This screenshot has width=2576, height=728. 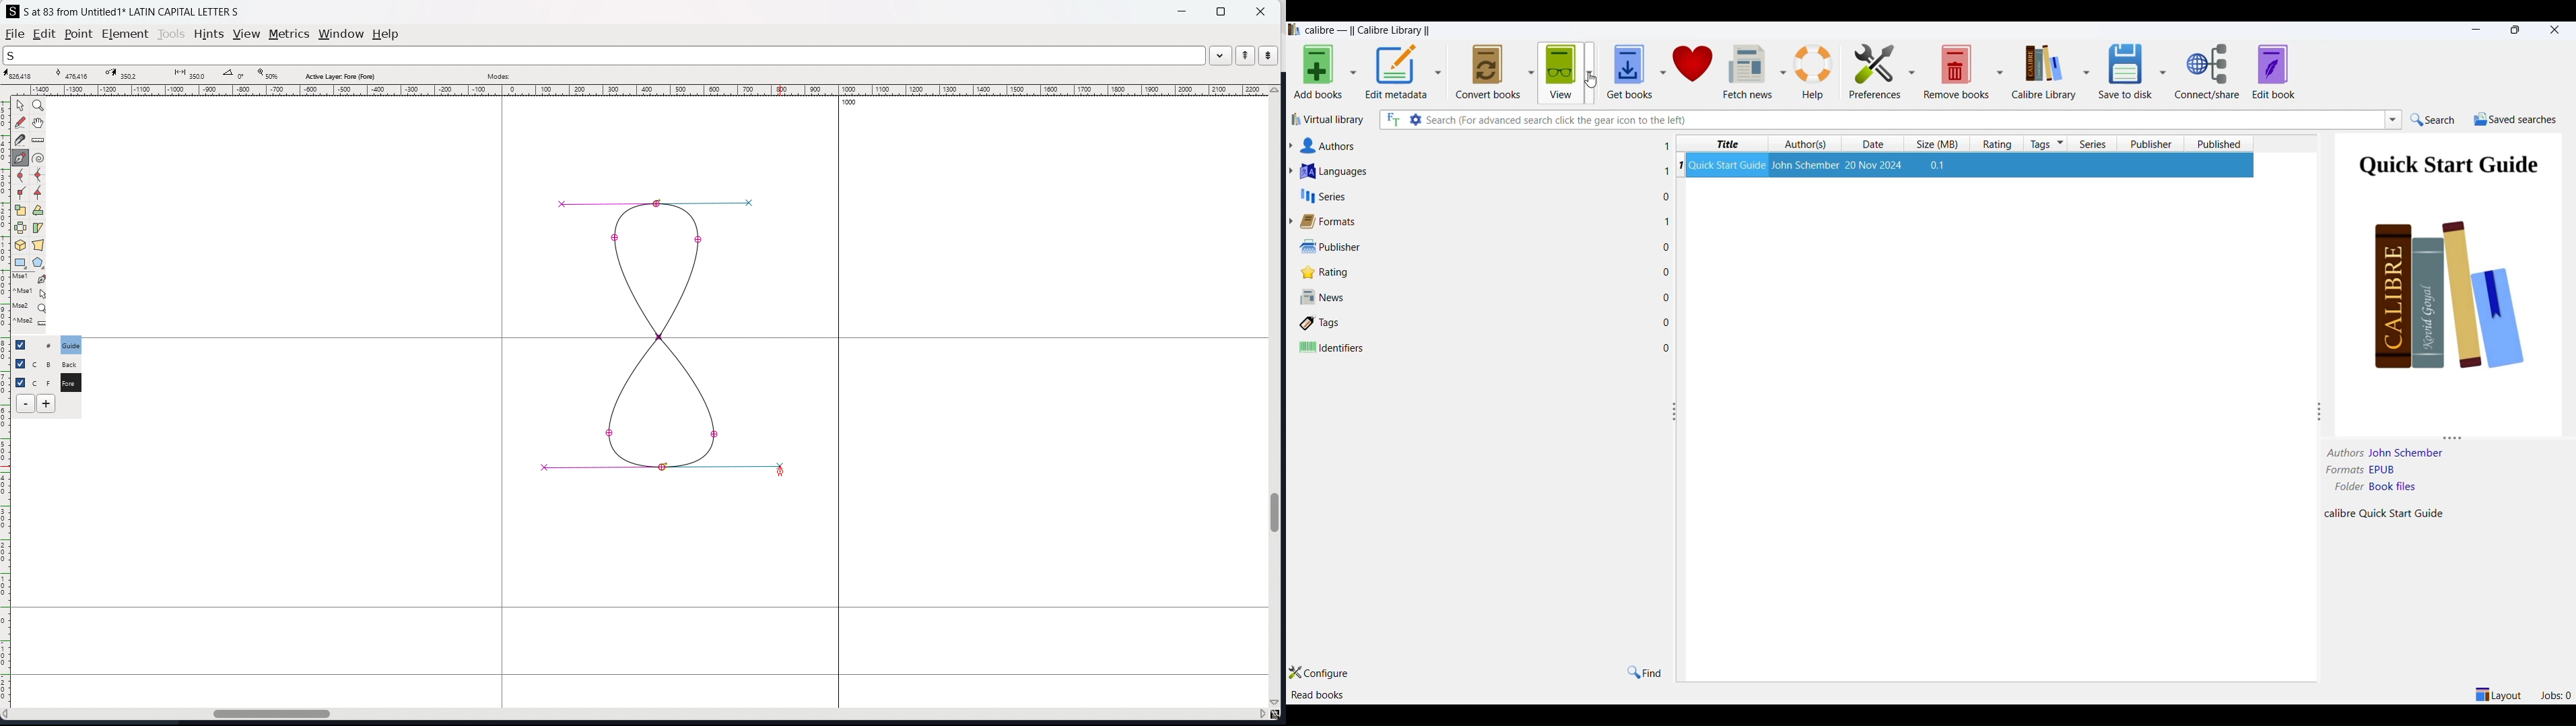 What do you see at coordinates (69, 362) in the screenshot?
I see `C B Back` at bounding box center [69, 362].